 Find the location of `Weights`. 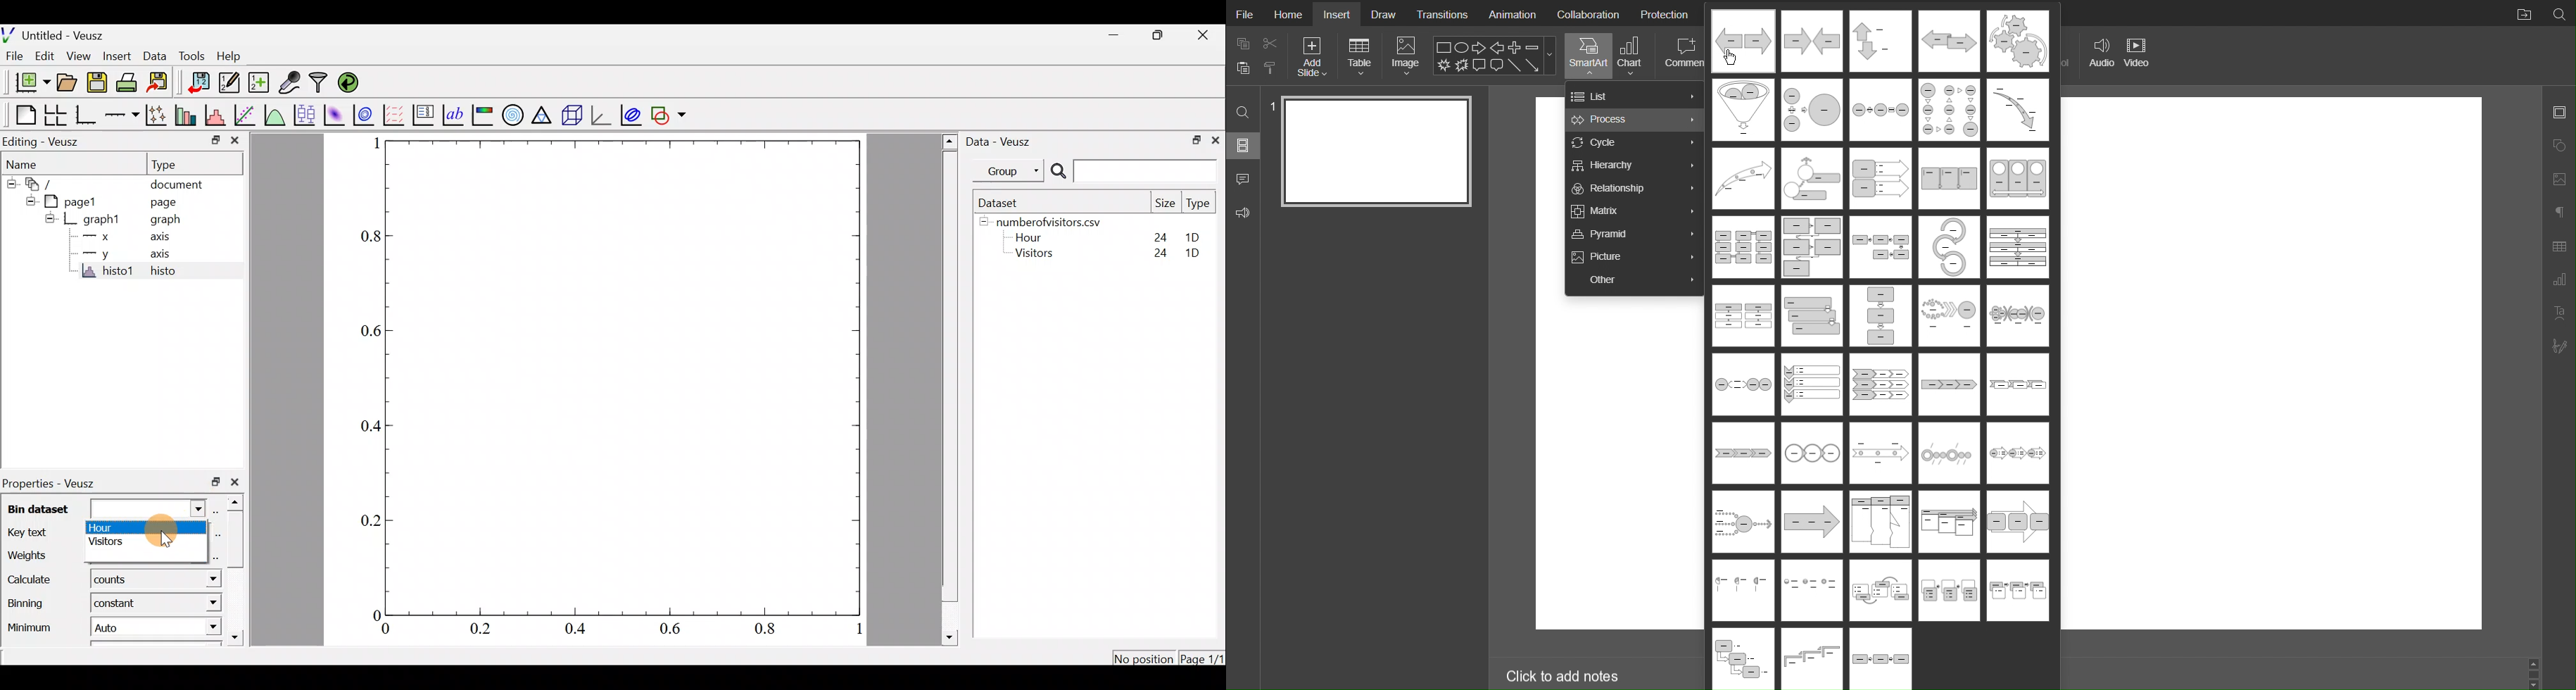

Weights is located at coordinates (34, 557).